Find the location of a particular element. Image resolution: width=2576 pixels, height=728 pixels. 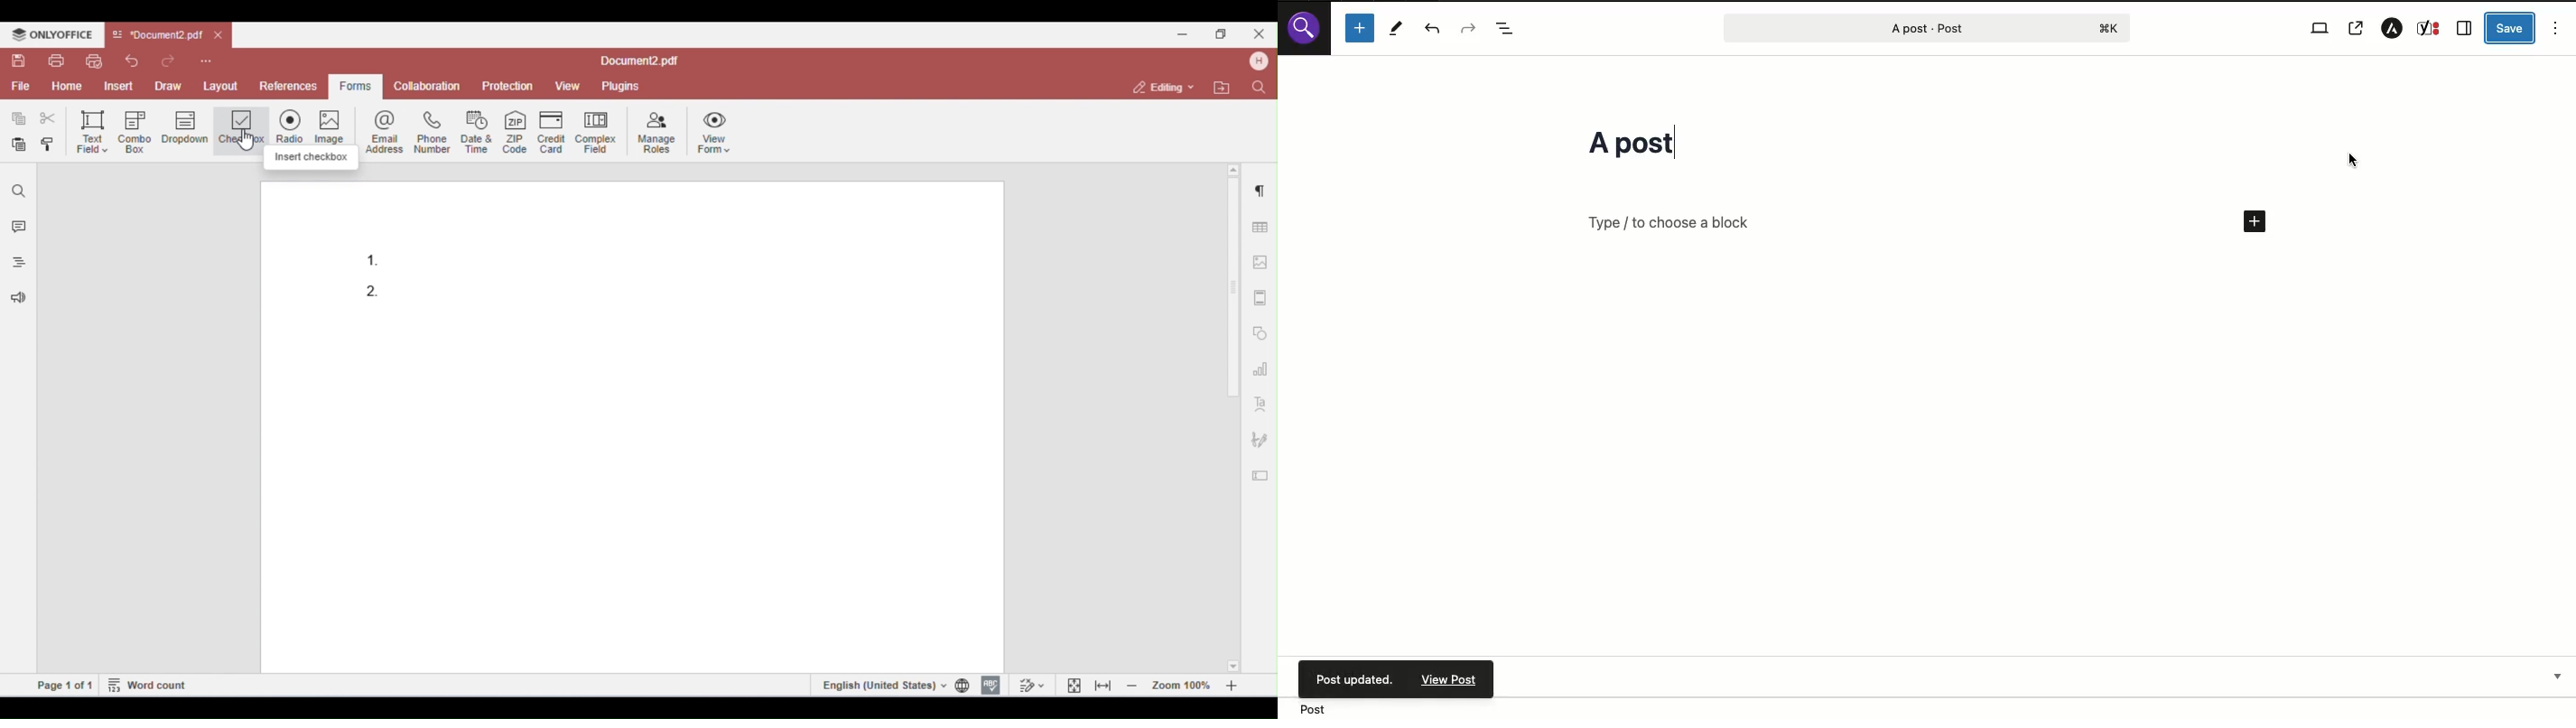

Tools is located at coordinates (1398, 28).